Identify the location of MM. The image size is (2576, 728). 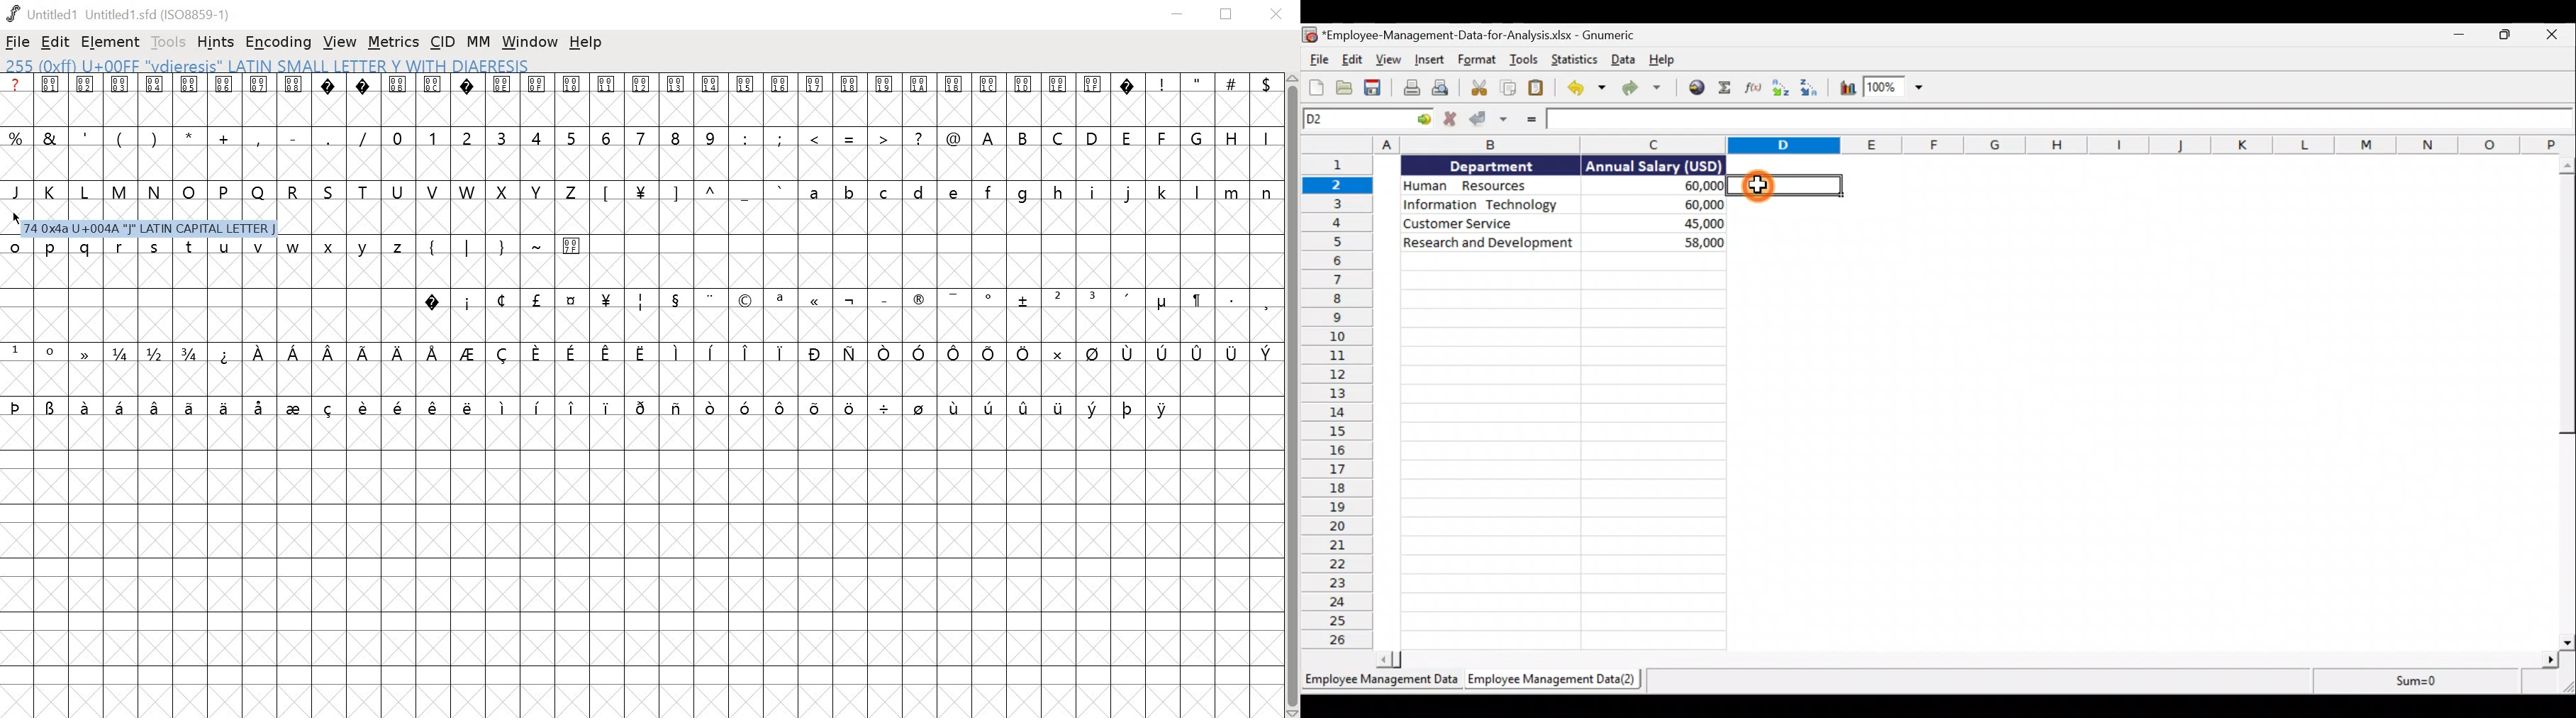
(480, 42).